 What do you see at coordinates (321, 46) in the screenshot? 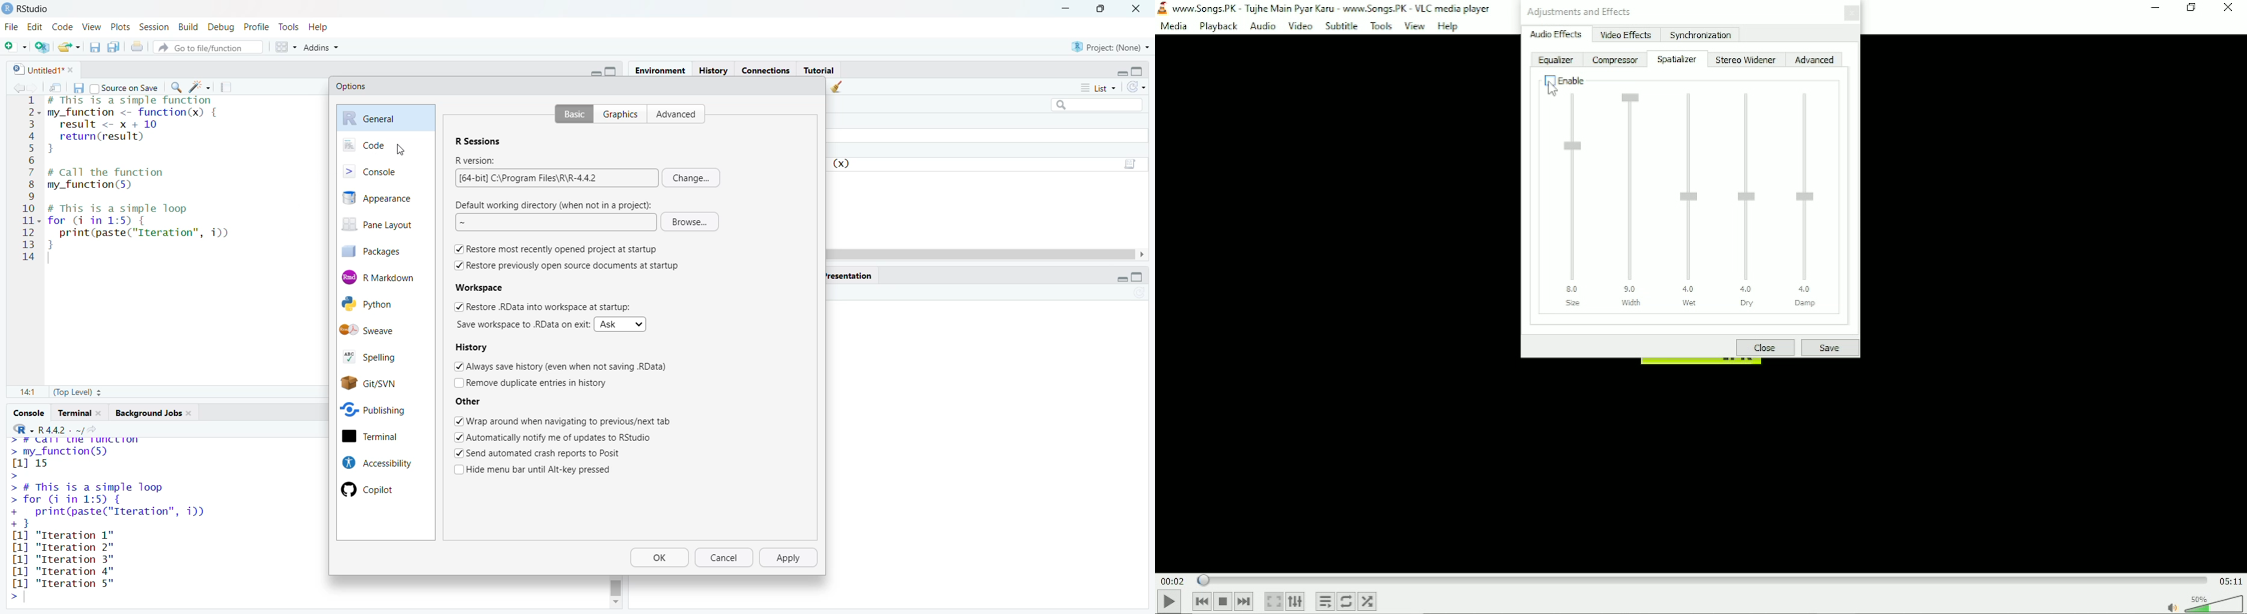
I see `addins` at bounding box center [321, 46].